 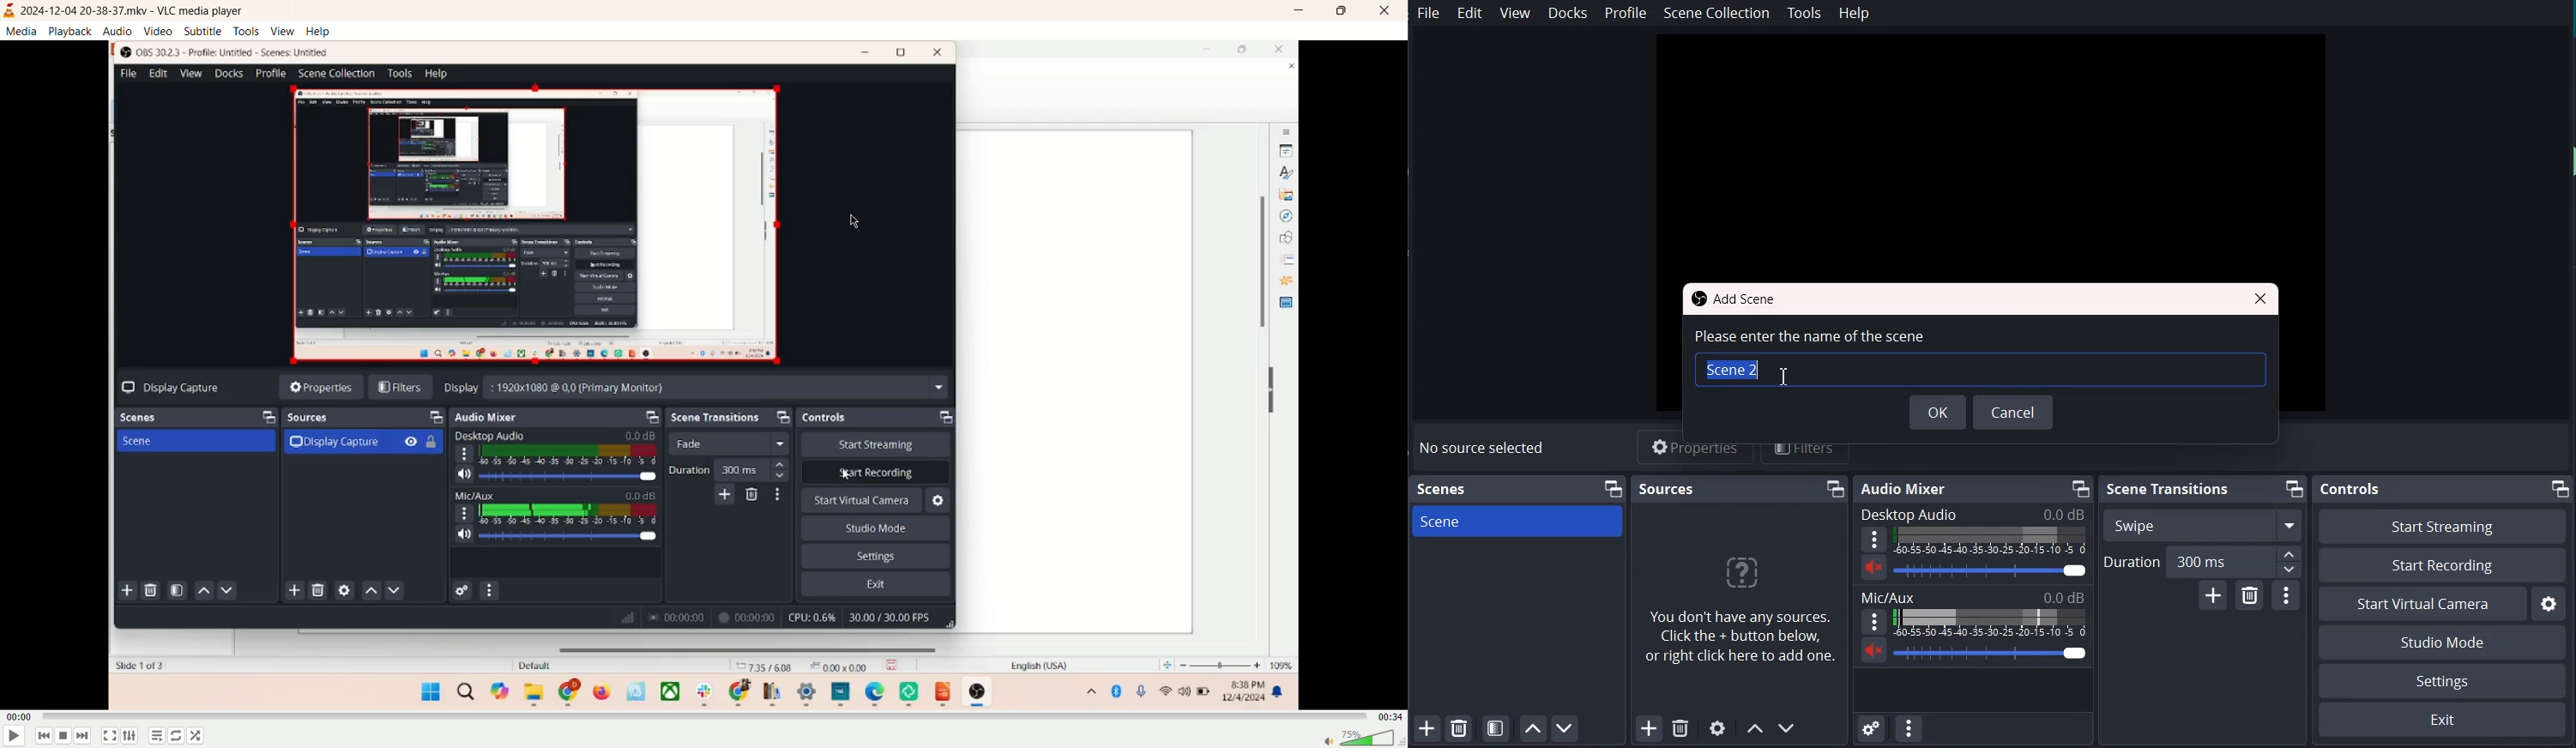 I want to click on Text, so click(x=1974, y=596).